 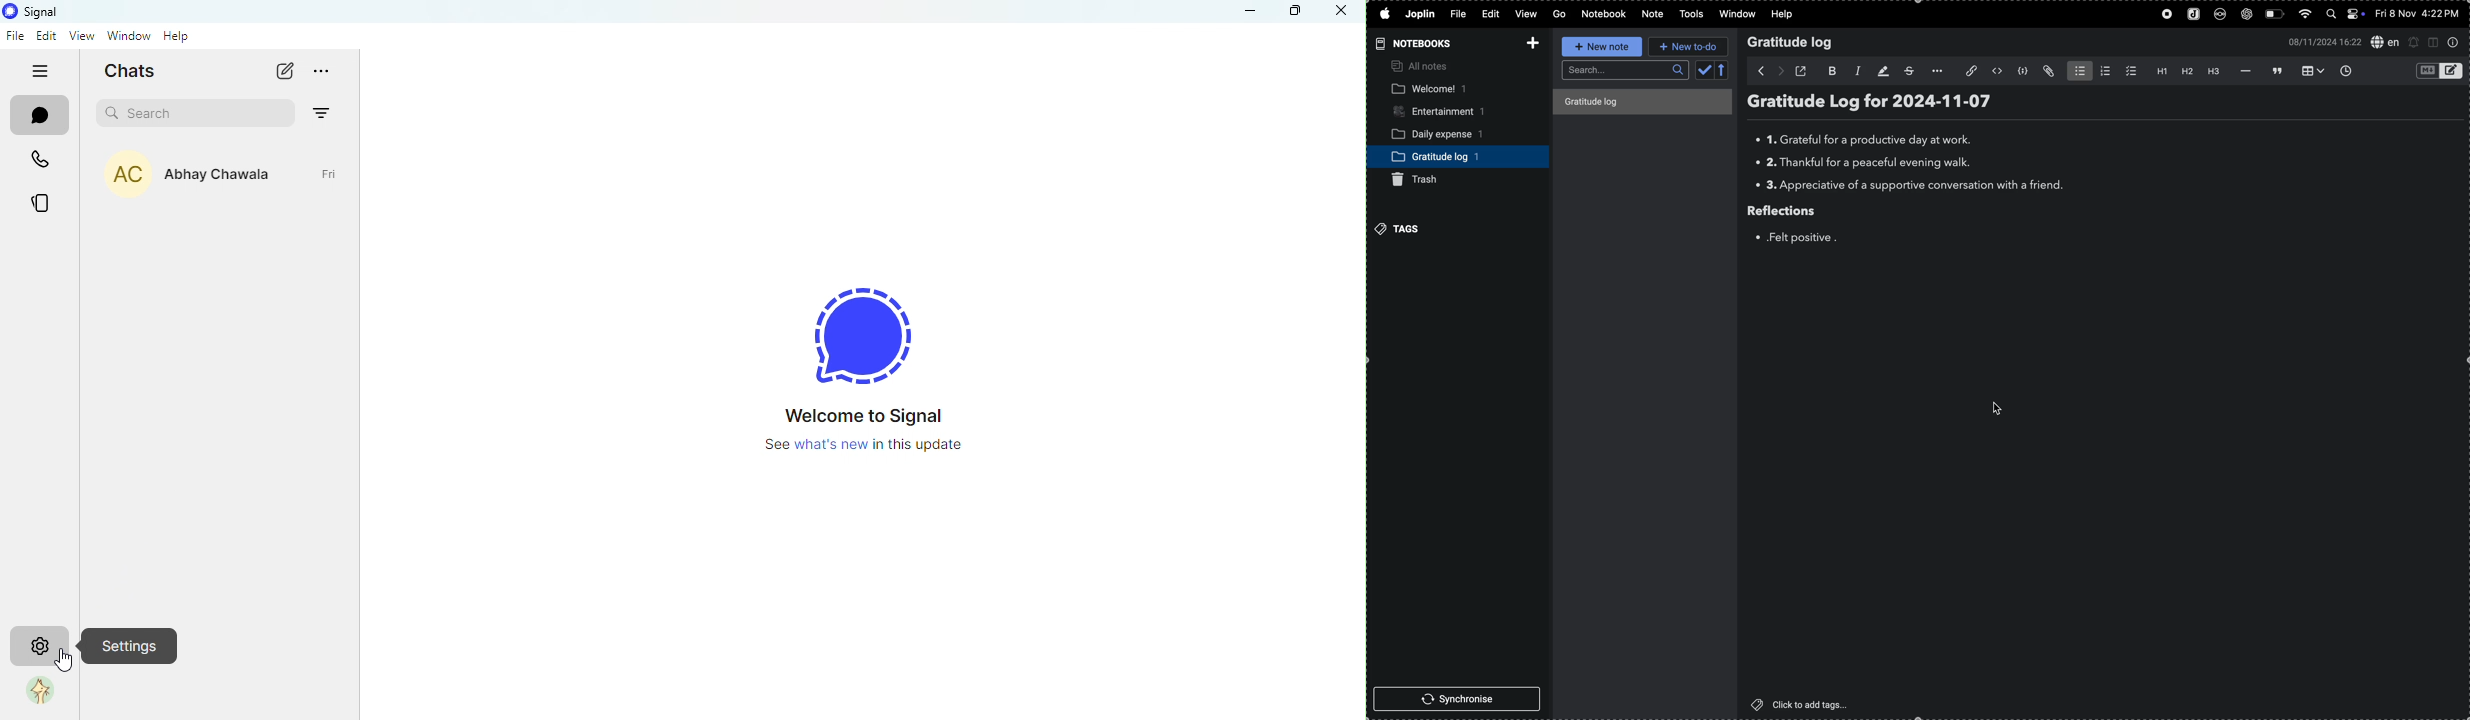 What do you see at coordinates (1871, 141) in the screenshot?
I see `greatful for work` at bounding box center [1871, 141].